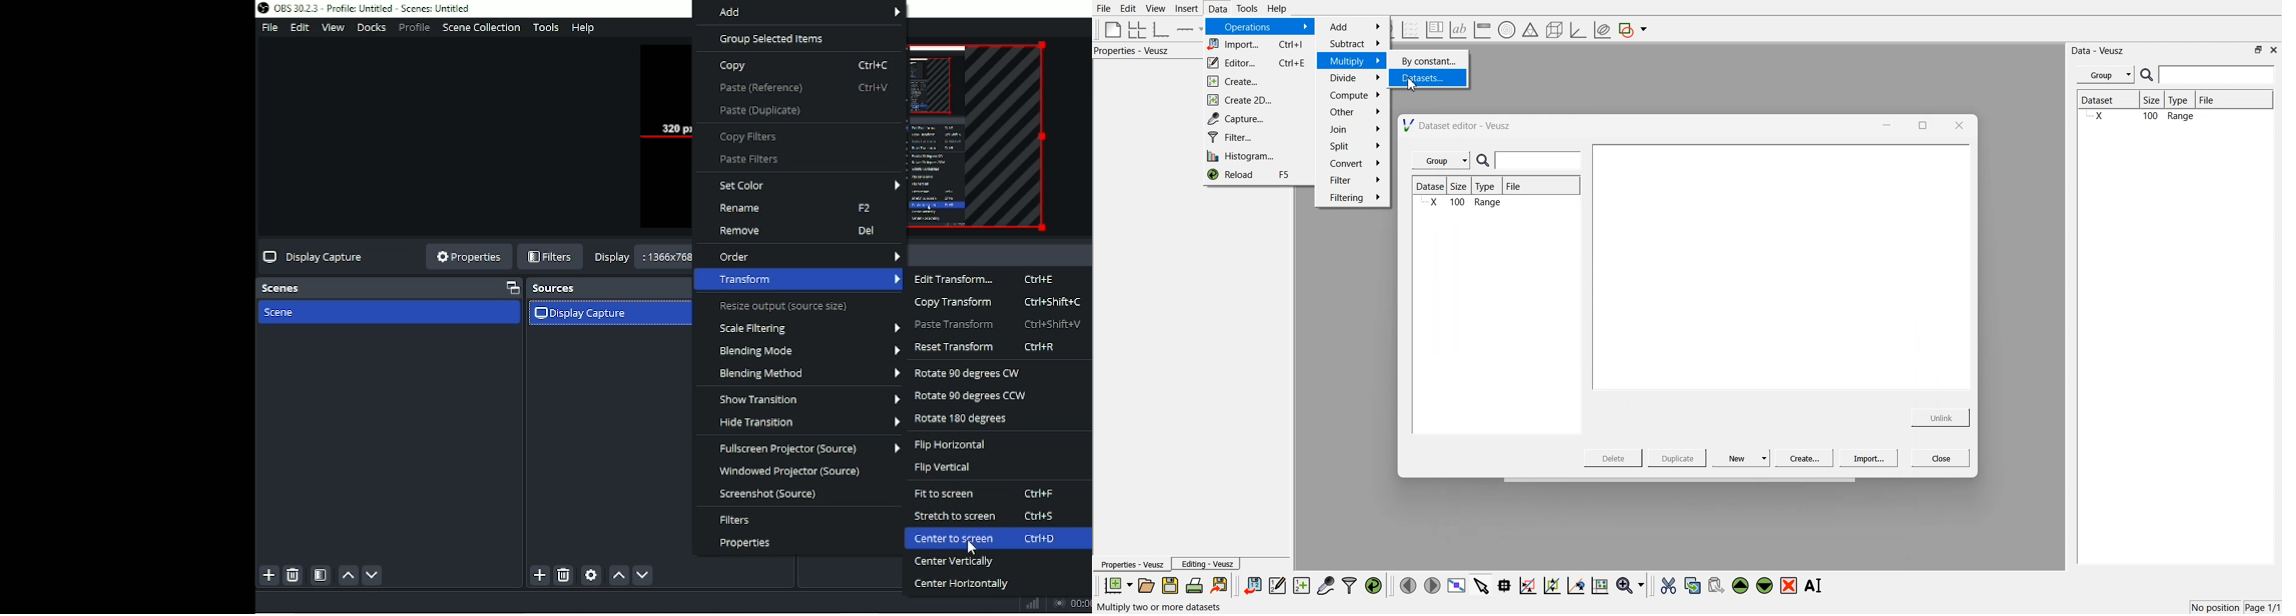  What do you see at coordinates (1677, 459) in the screenshot?
I see `Duplicate` at bounding box center [1677, 459].